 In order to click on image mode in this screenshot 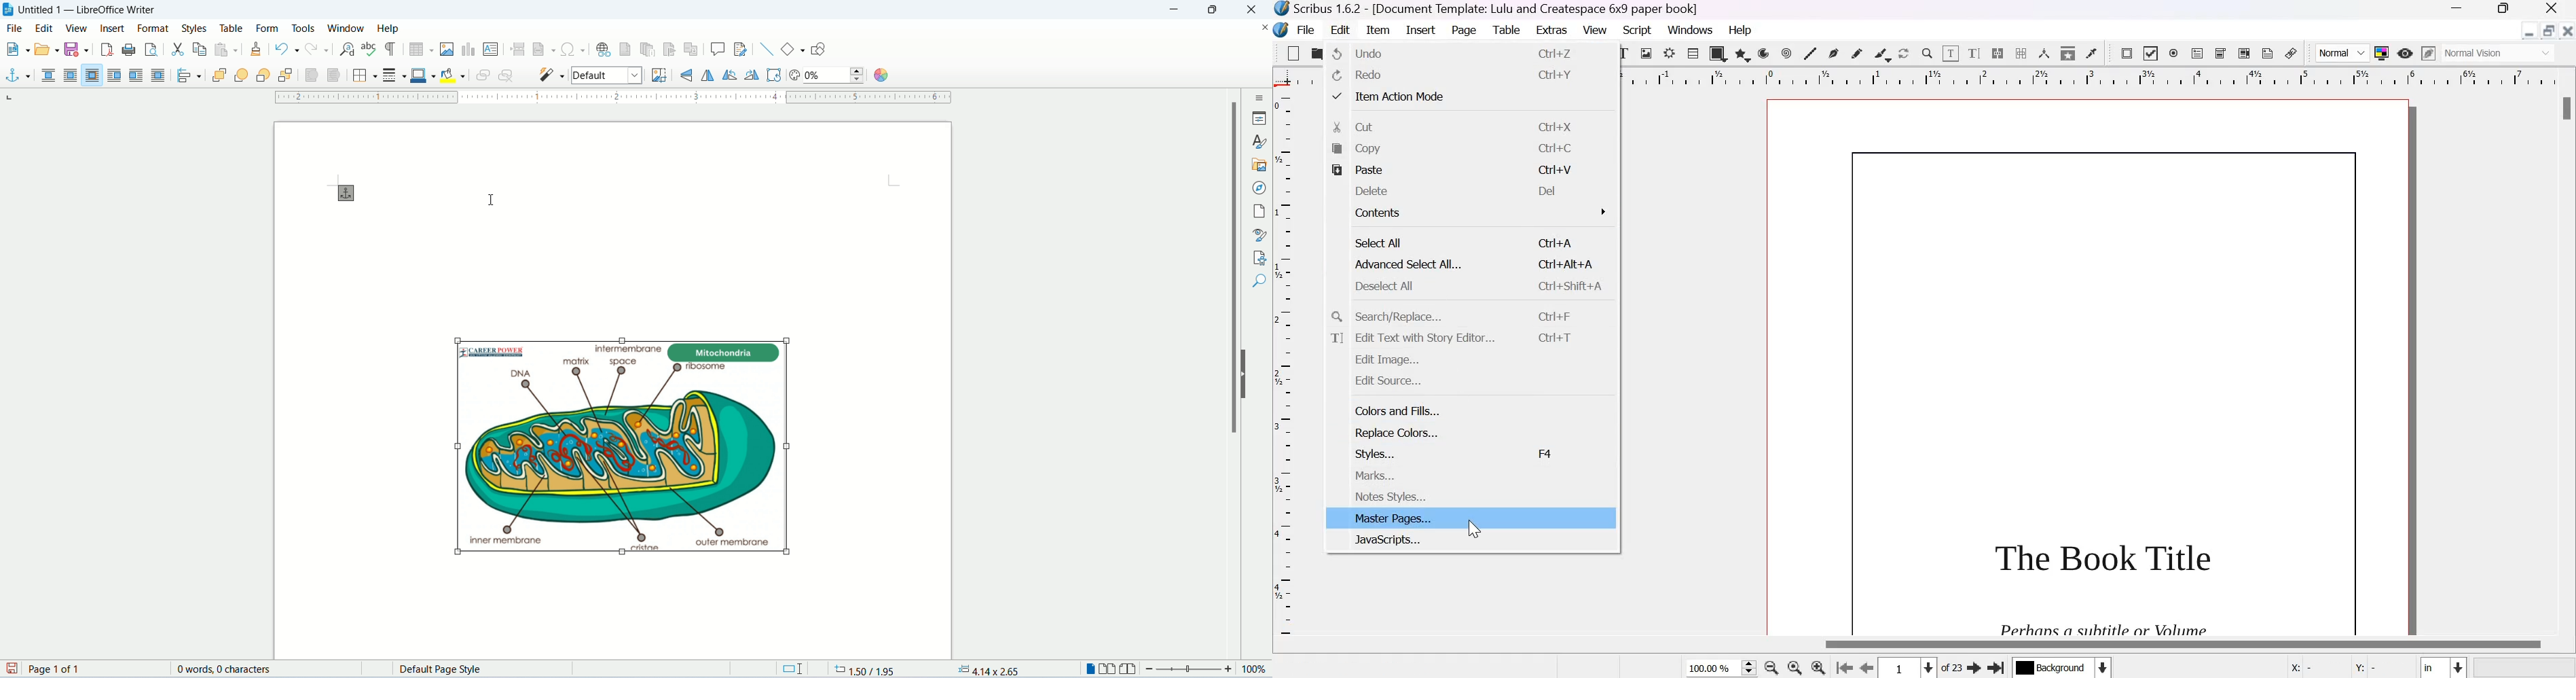, I will do `click(608, 76)`.